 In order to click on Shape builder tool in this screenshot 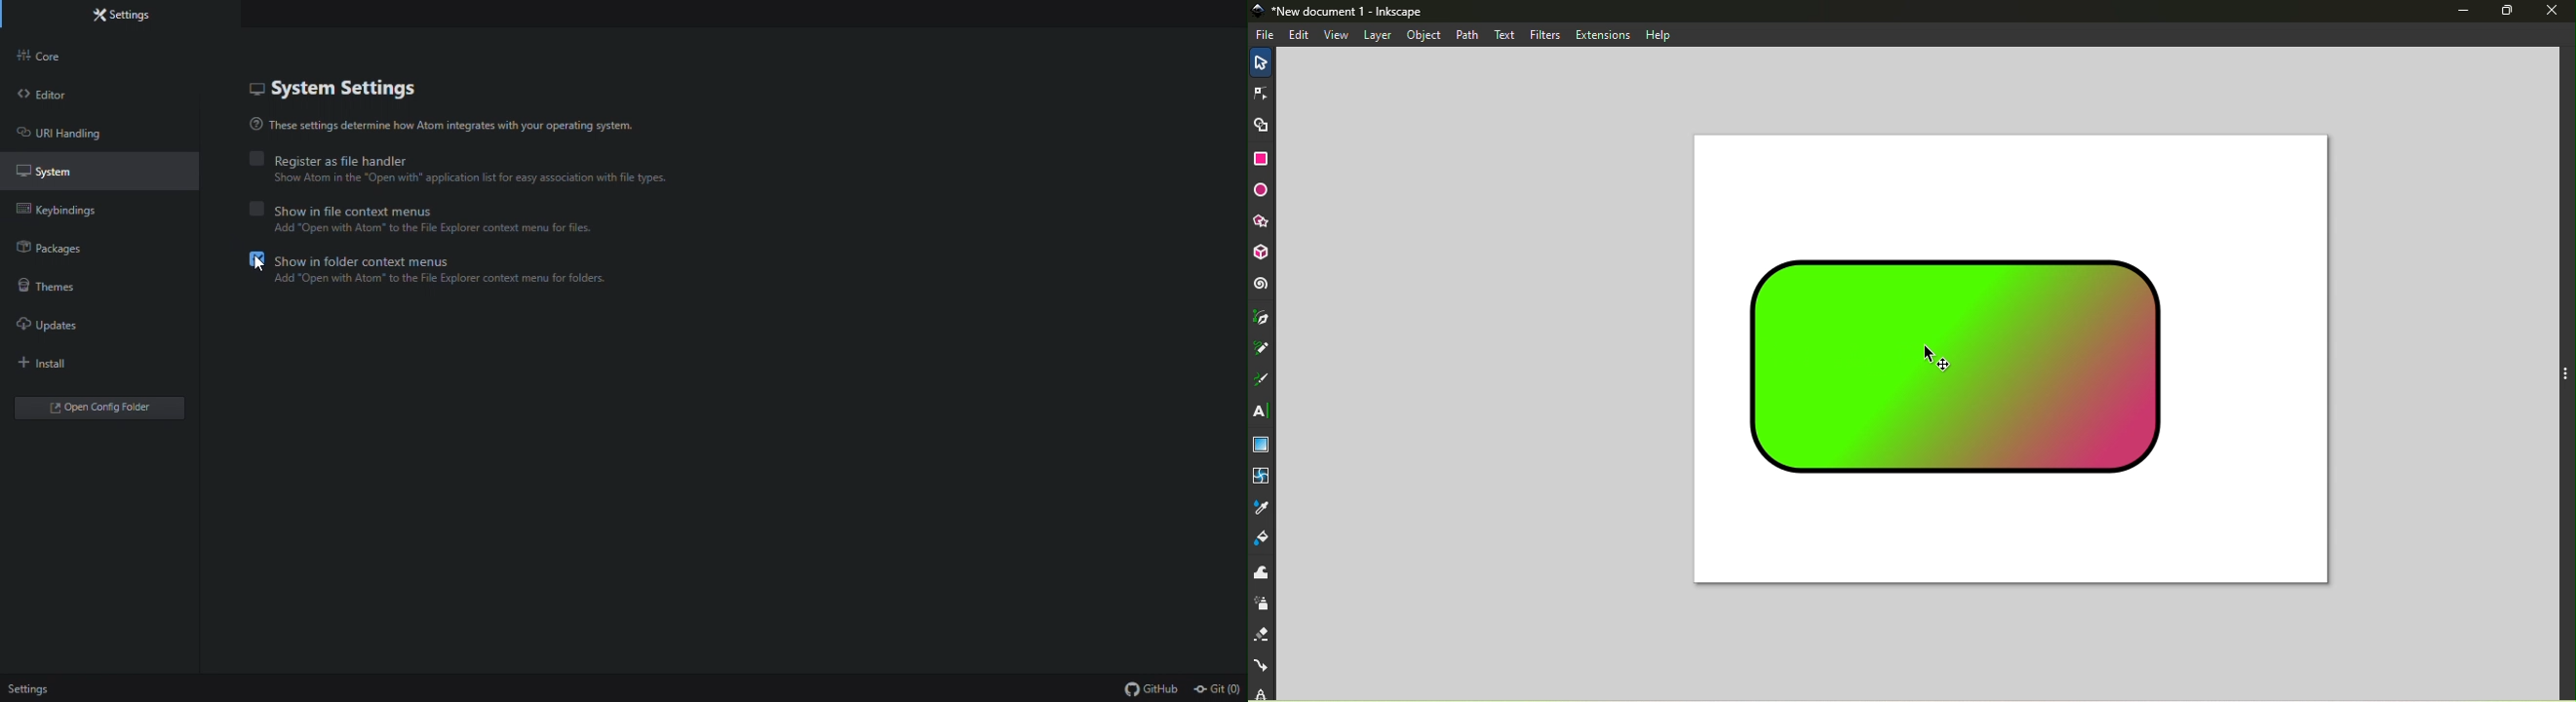, I will do `click(1262, 123)`.